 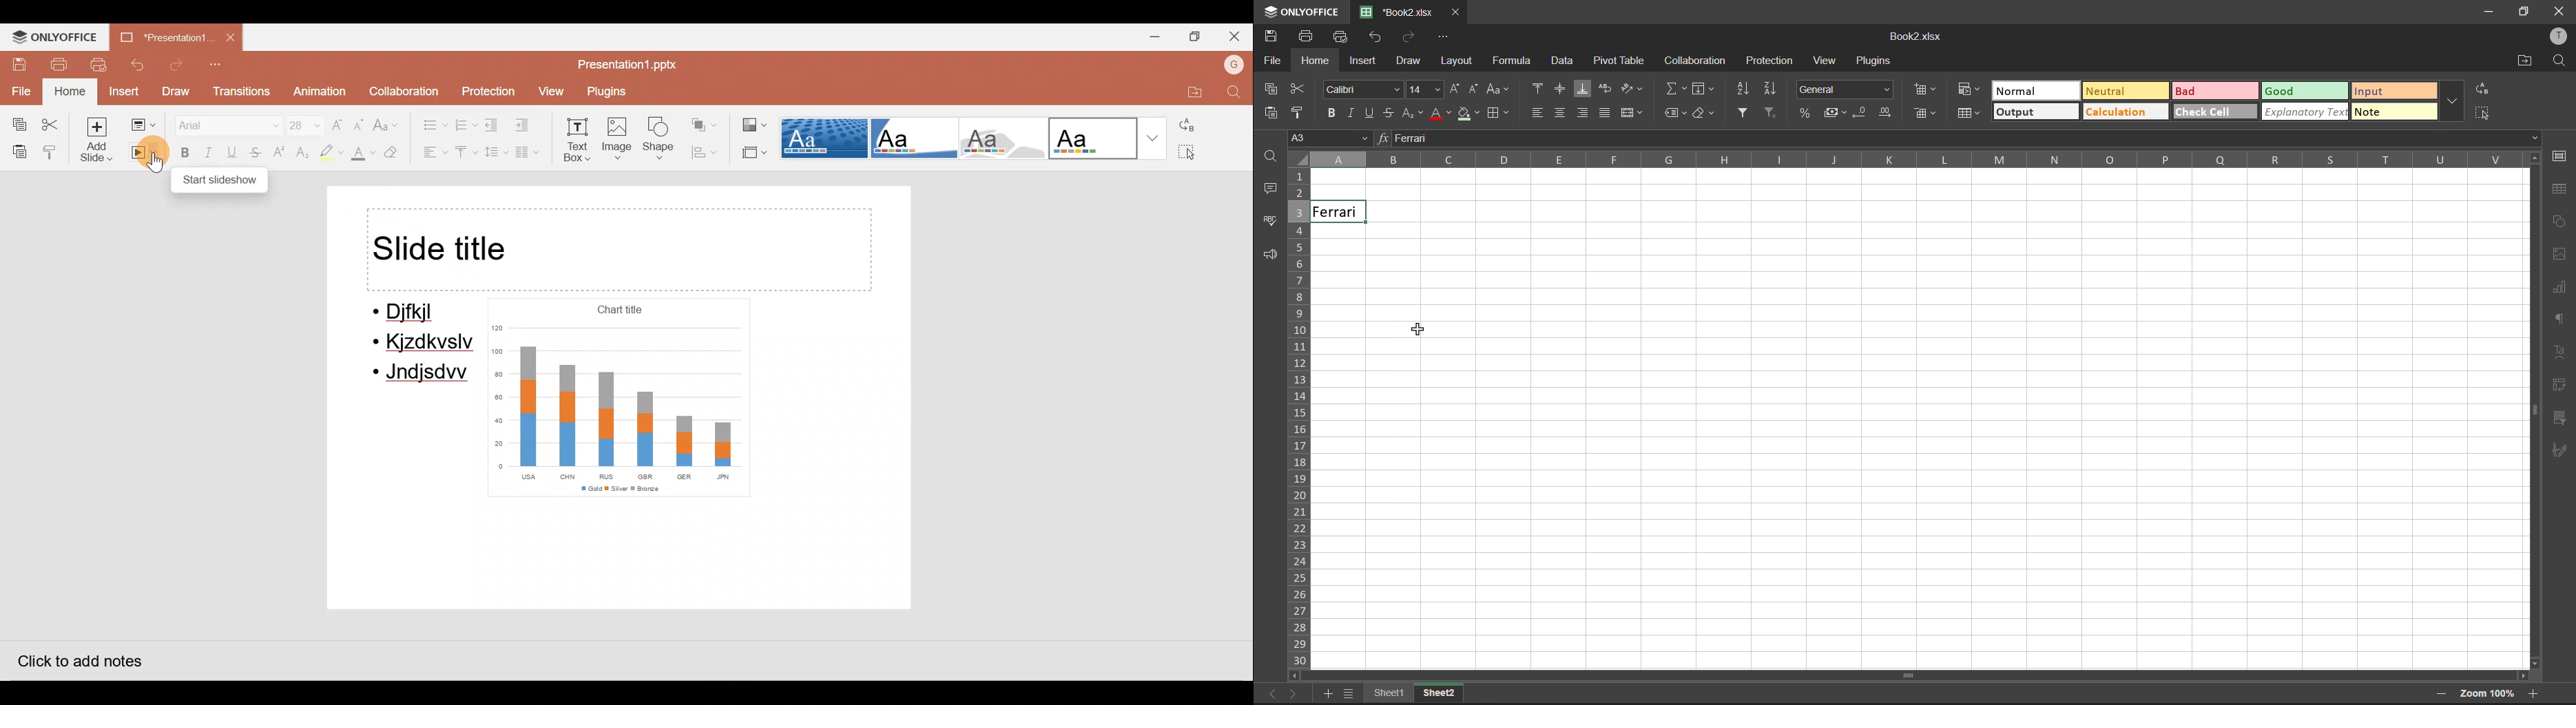 I want to click on sub/superscript, so click(x=1412, y=113).